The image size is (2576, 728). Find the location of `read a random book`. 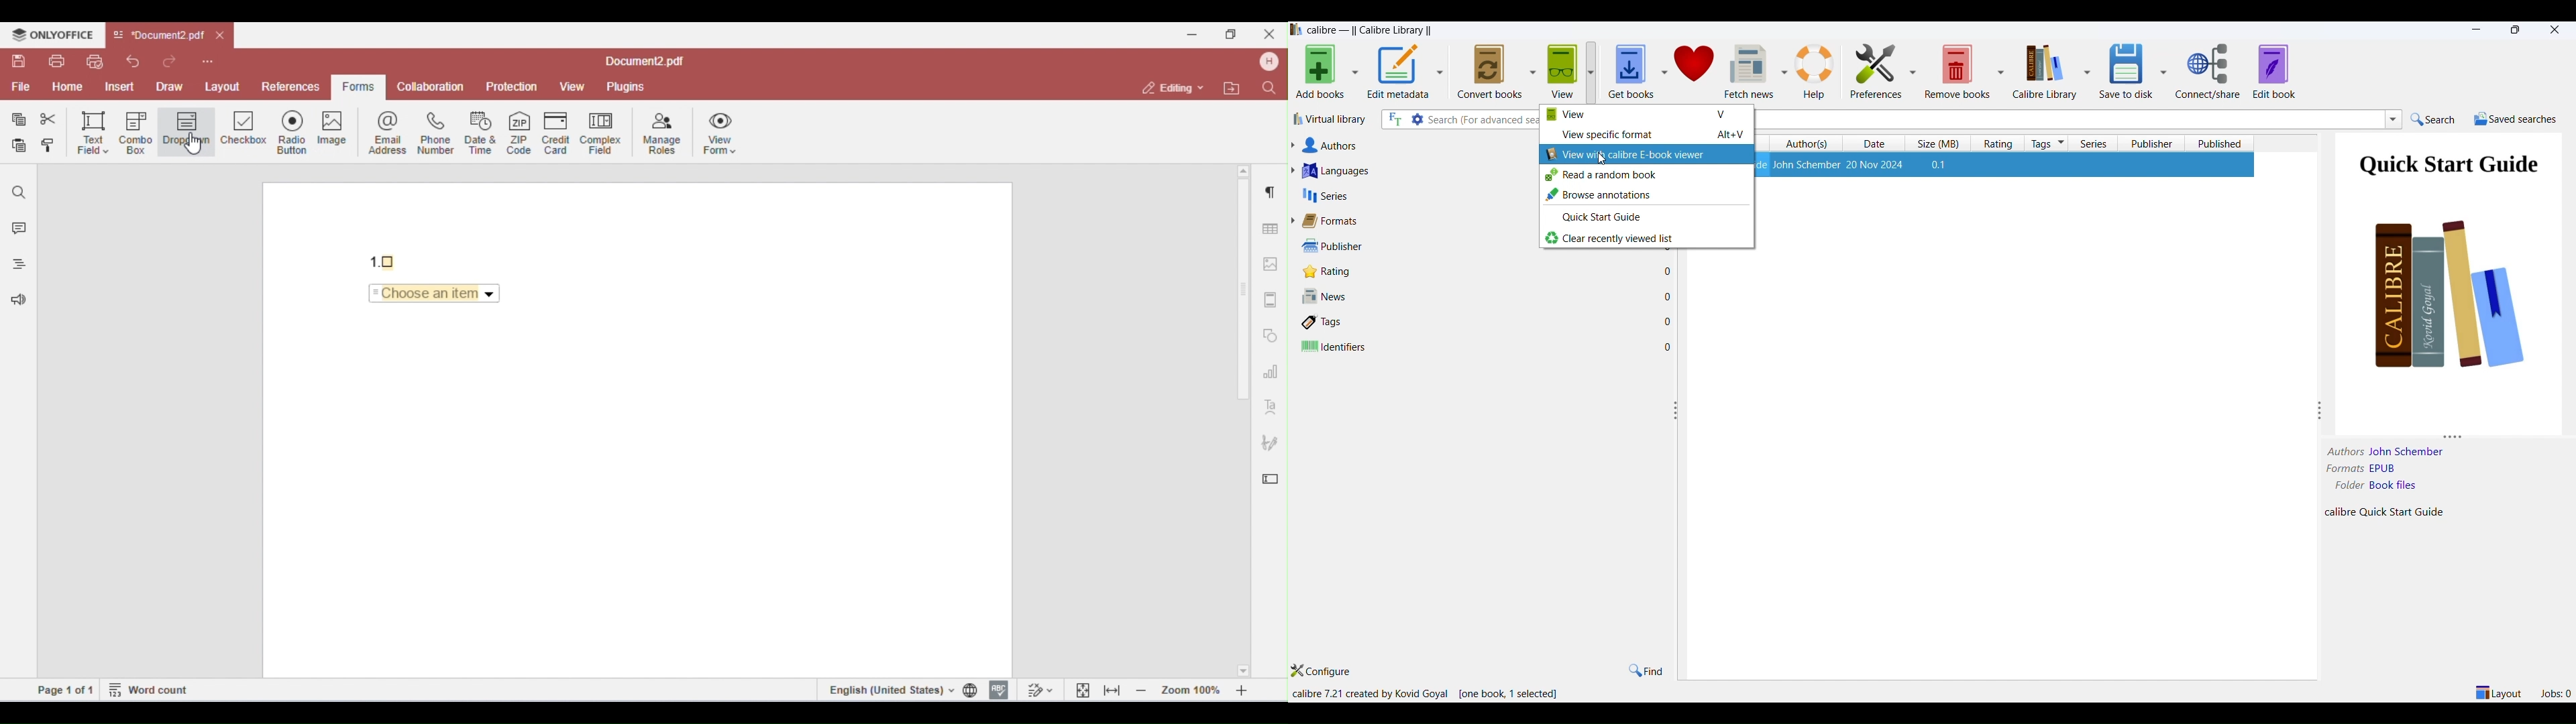

read a random book is located at coordinates (1648, 176).